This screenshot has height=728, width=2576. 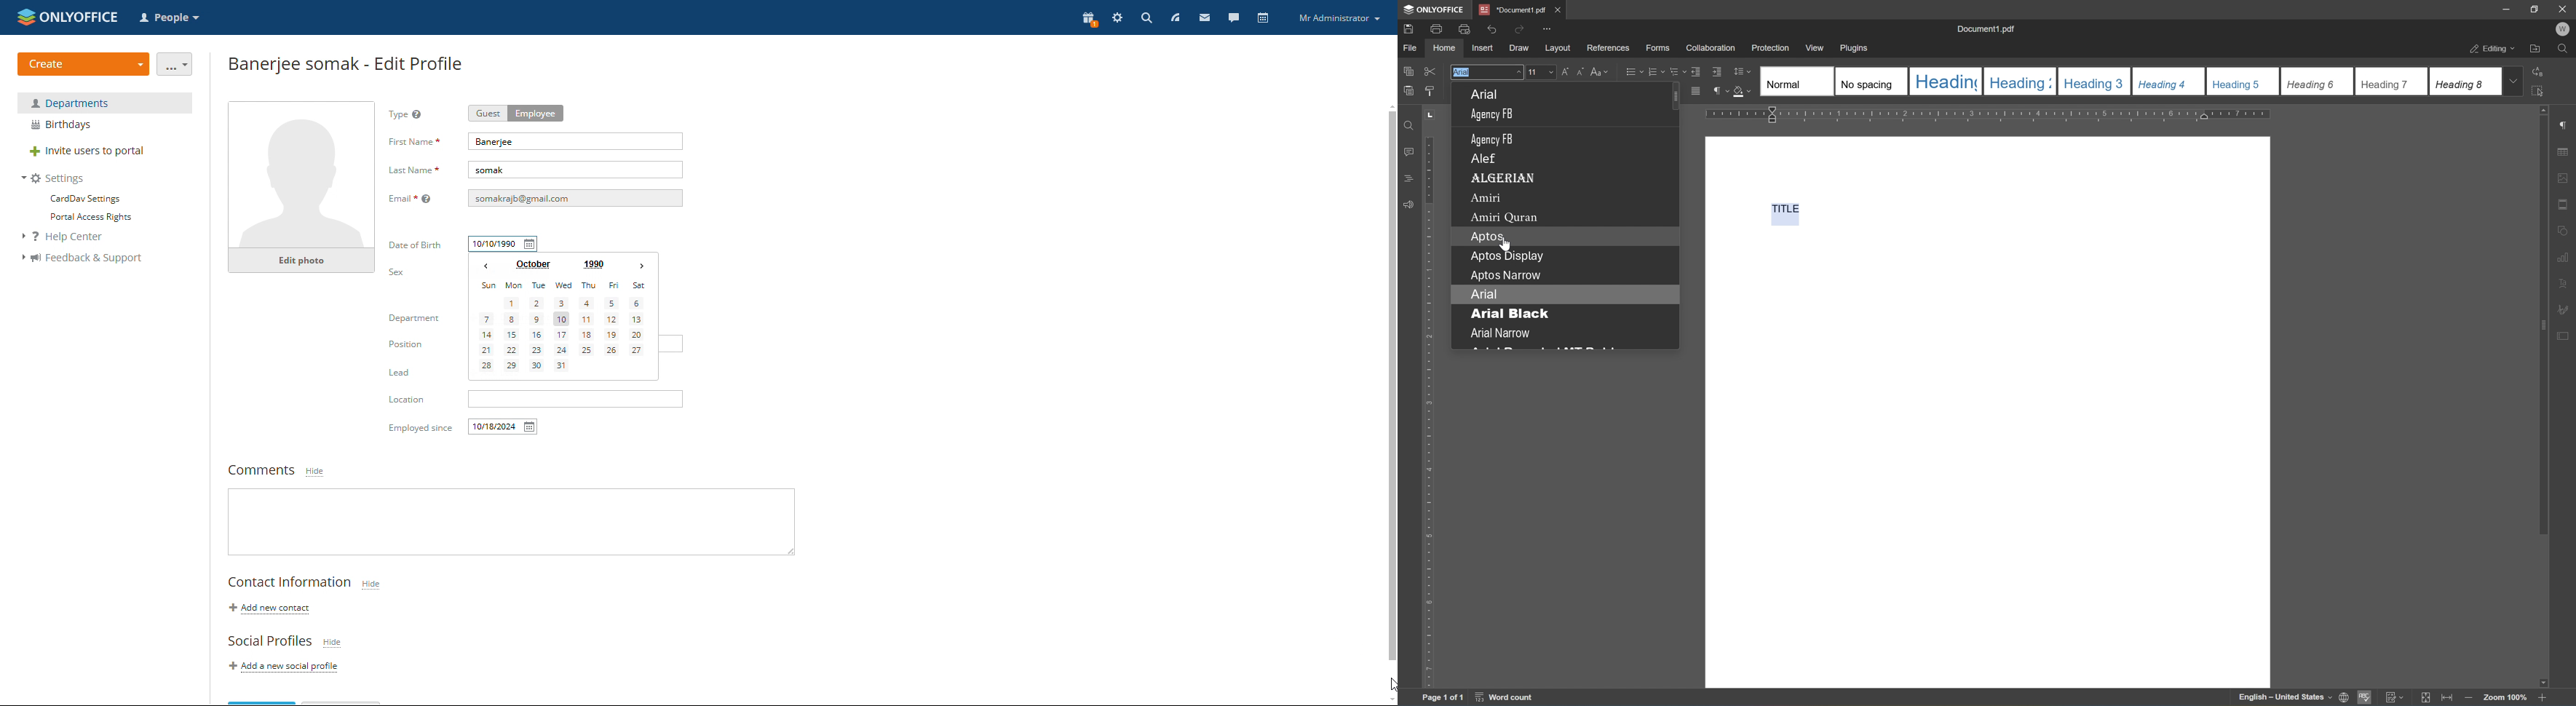 I want to click on employee edit profile, so click(x=347, y=63).